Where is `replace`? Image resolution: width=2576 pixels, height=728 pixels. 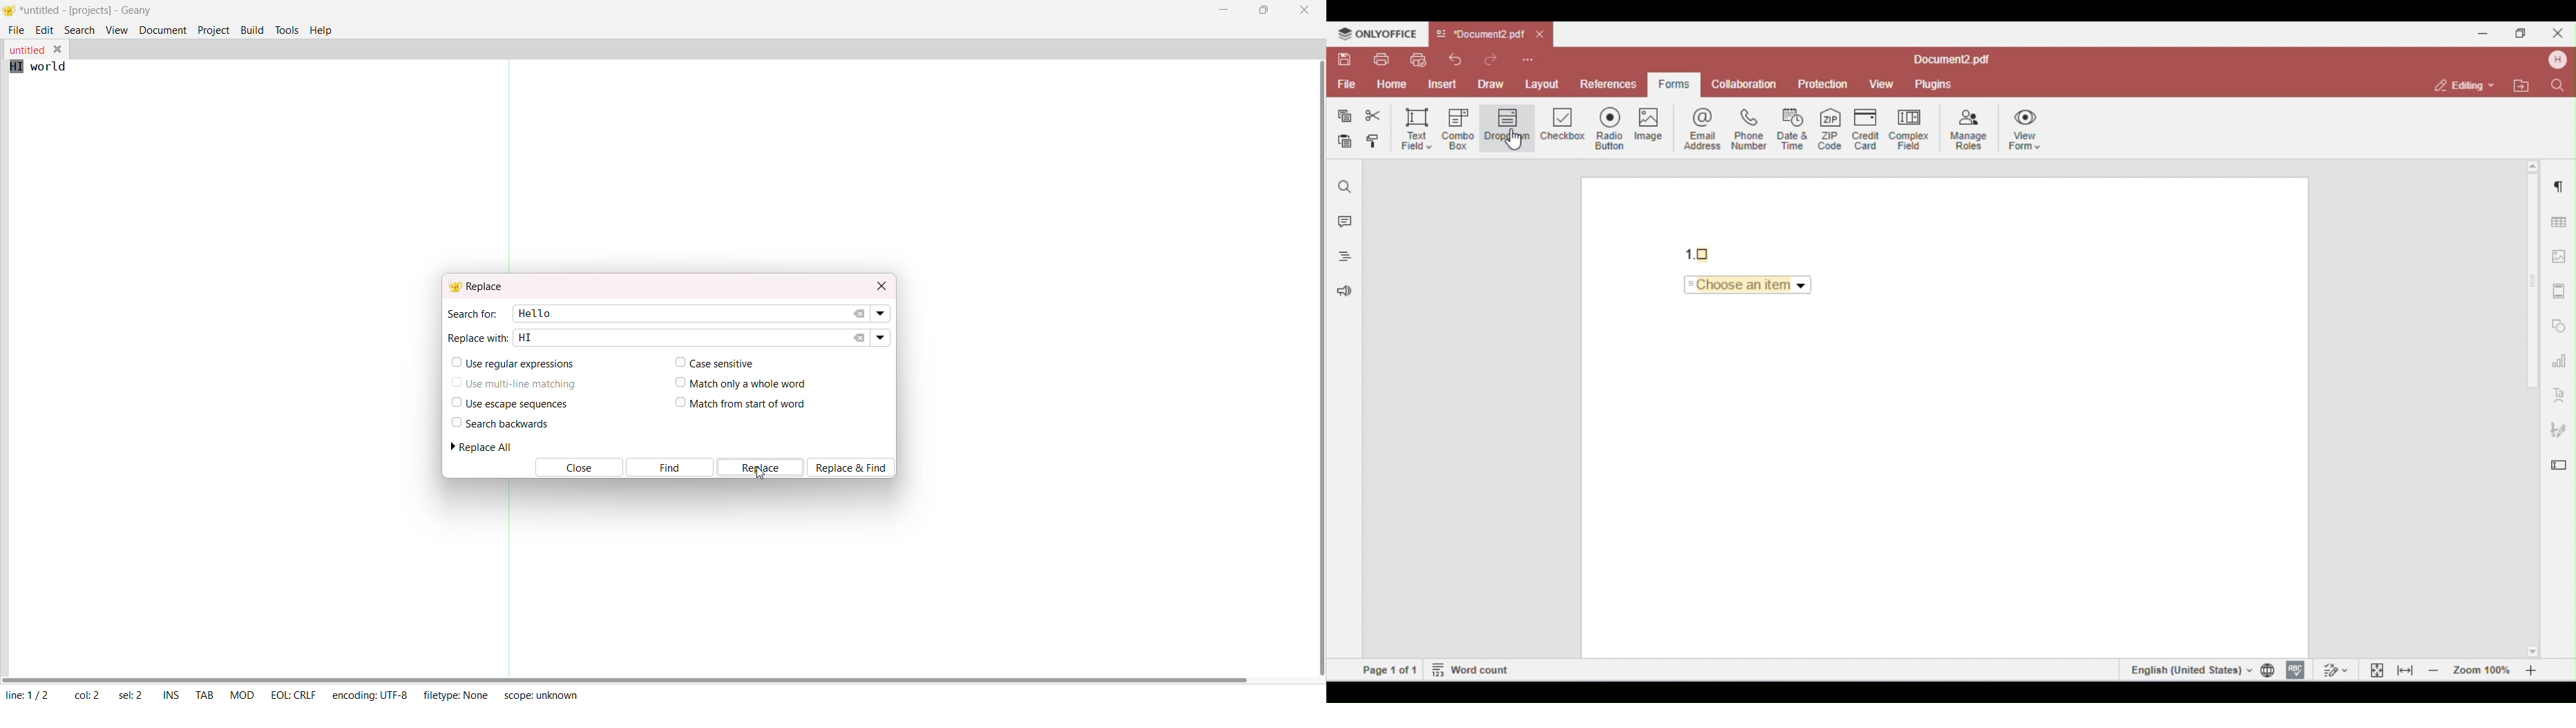 replace is located at coordinates (761, 468).